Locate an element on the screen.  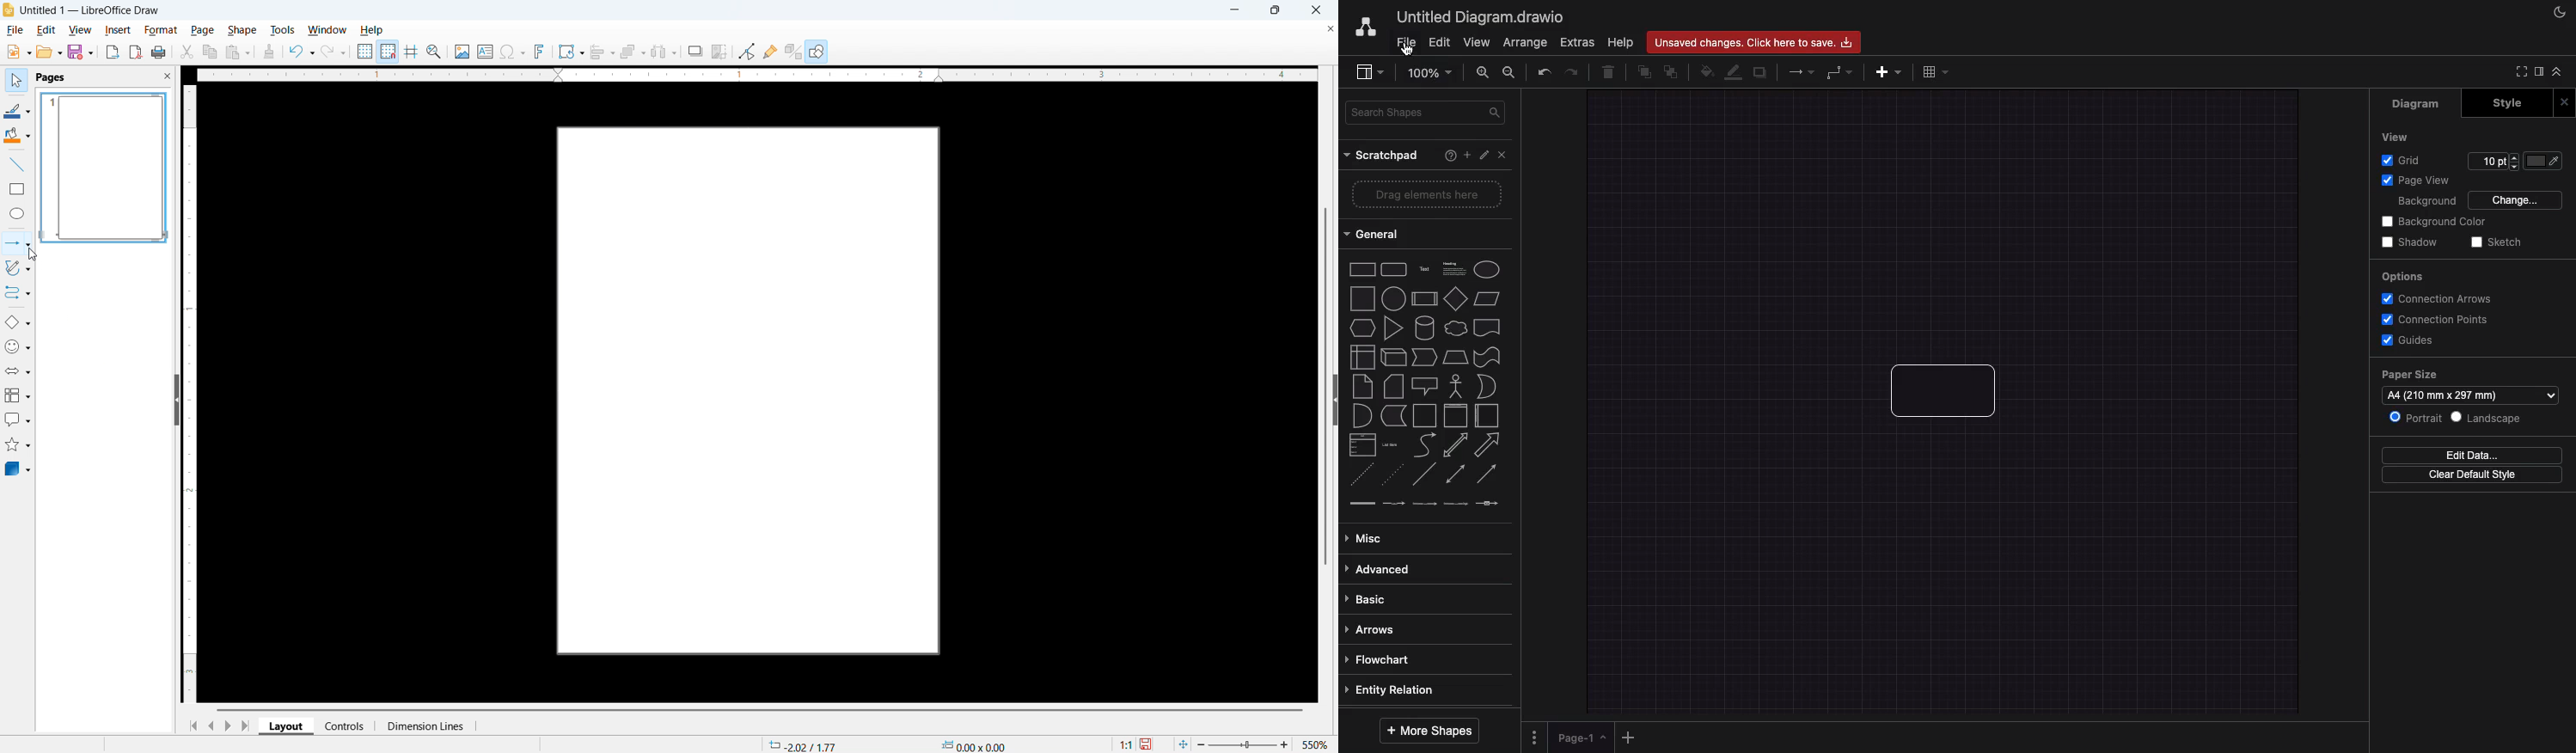
Toggle point edit mode  is located at coordinates (747, 50).